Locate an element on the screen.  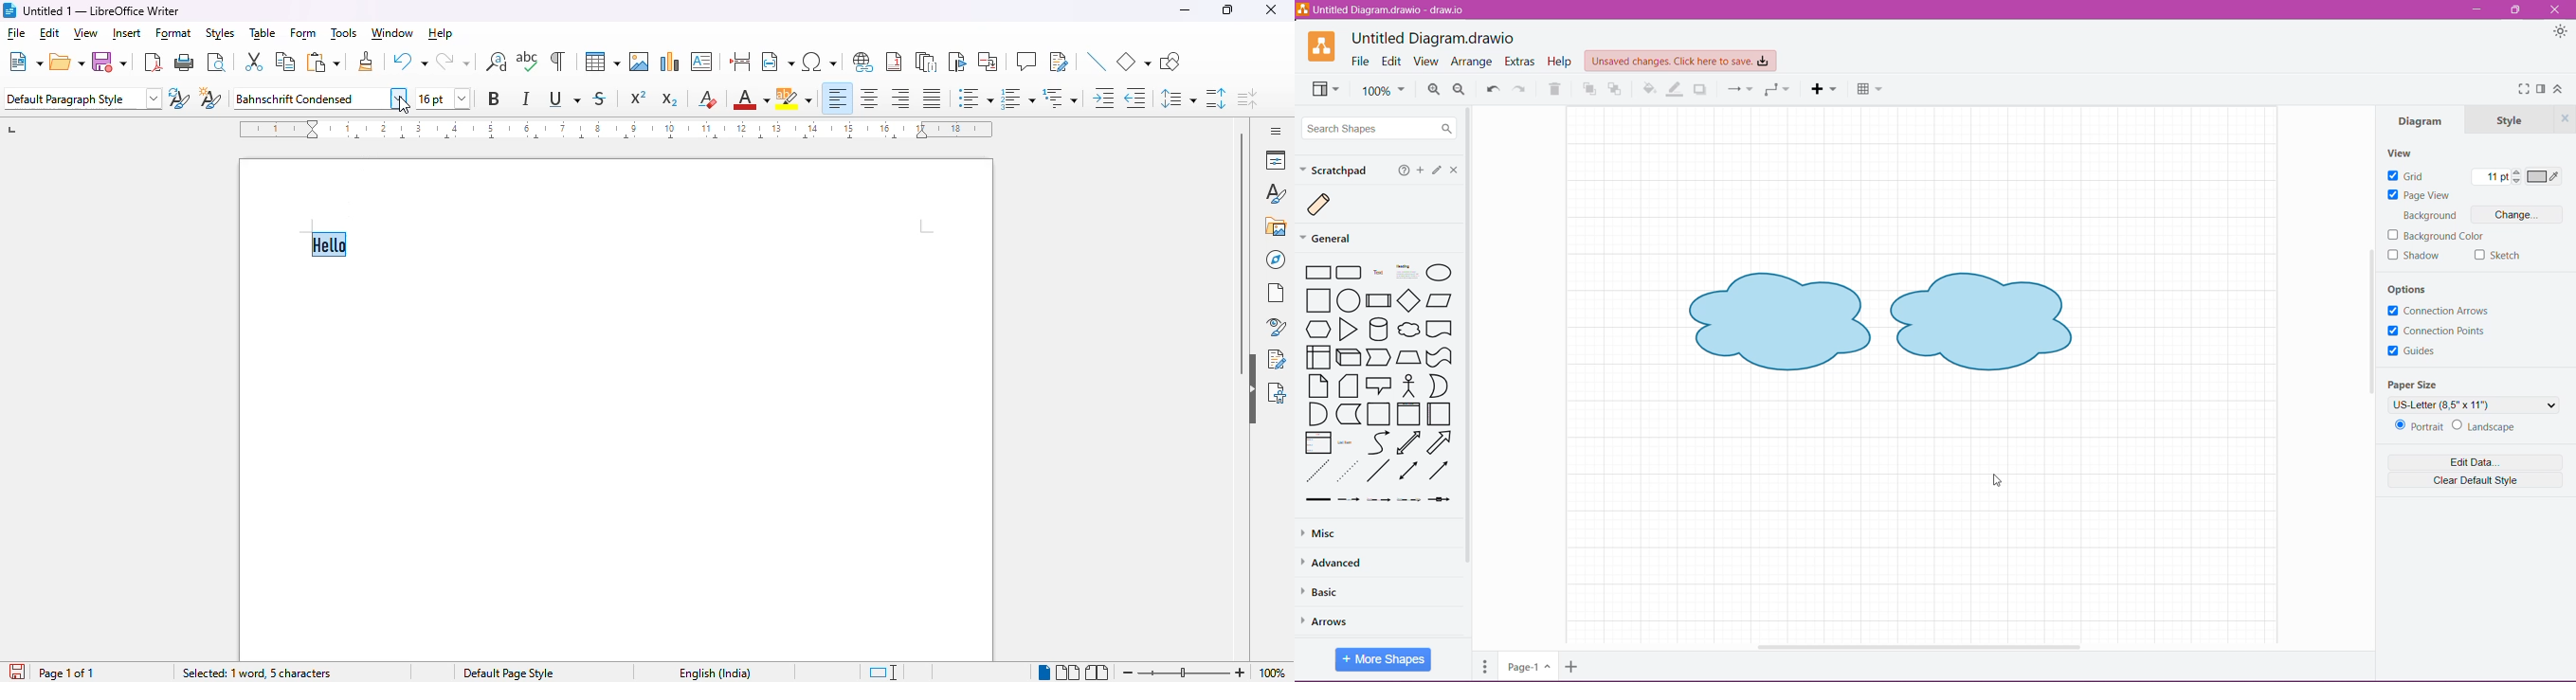
11pt is located at coordinates (2494, 178).